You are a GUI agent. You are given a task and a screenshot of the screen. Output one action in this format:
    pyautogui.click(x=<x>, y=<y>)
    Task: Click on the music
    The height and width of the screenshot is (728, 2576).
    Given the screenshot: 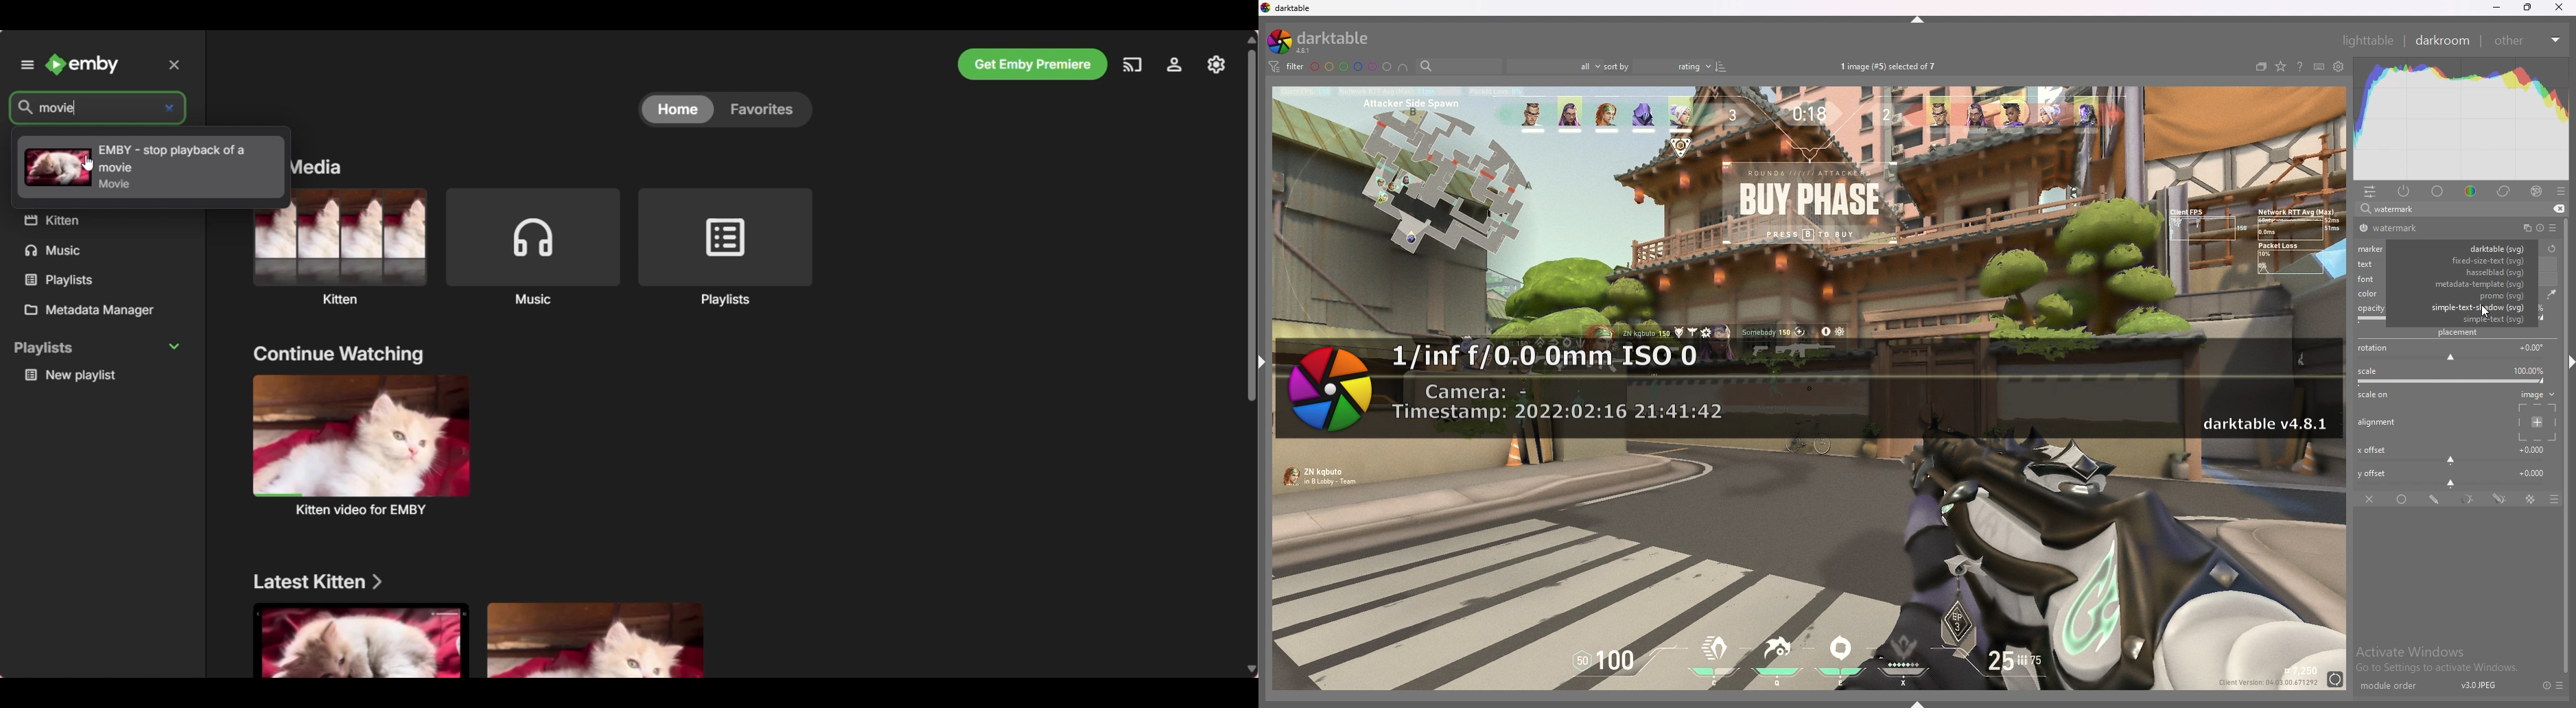 What is the action you would take?
    pyautogui.click(x=100, y=252)
    